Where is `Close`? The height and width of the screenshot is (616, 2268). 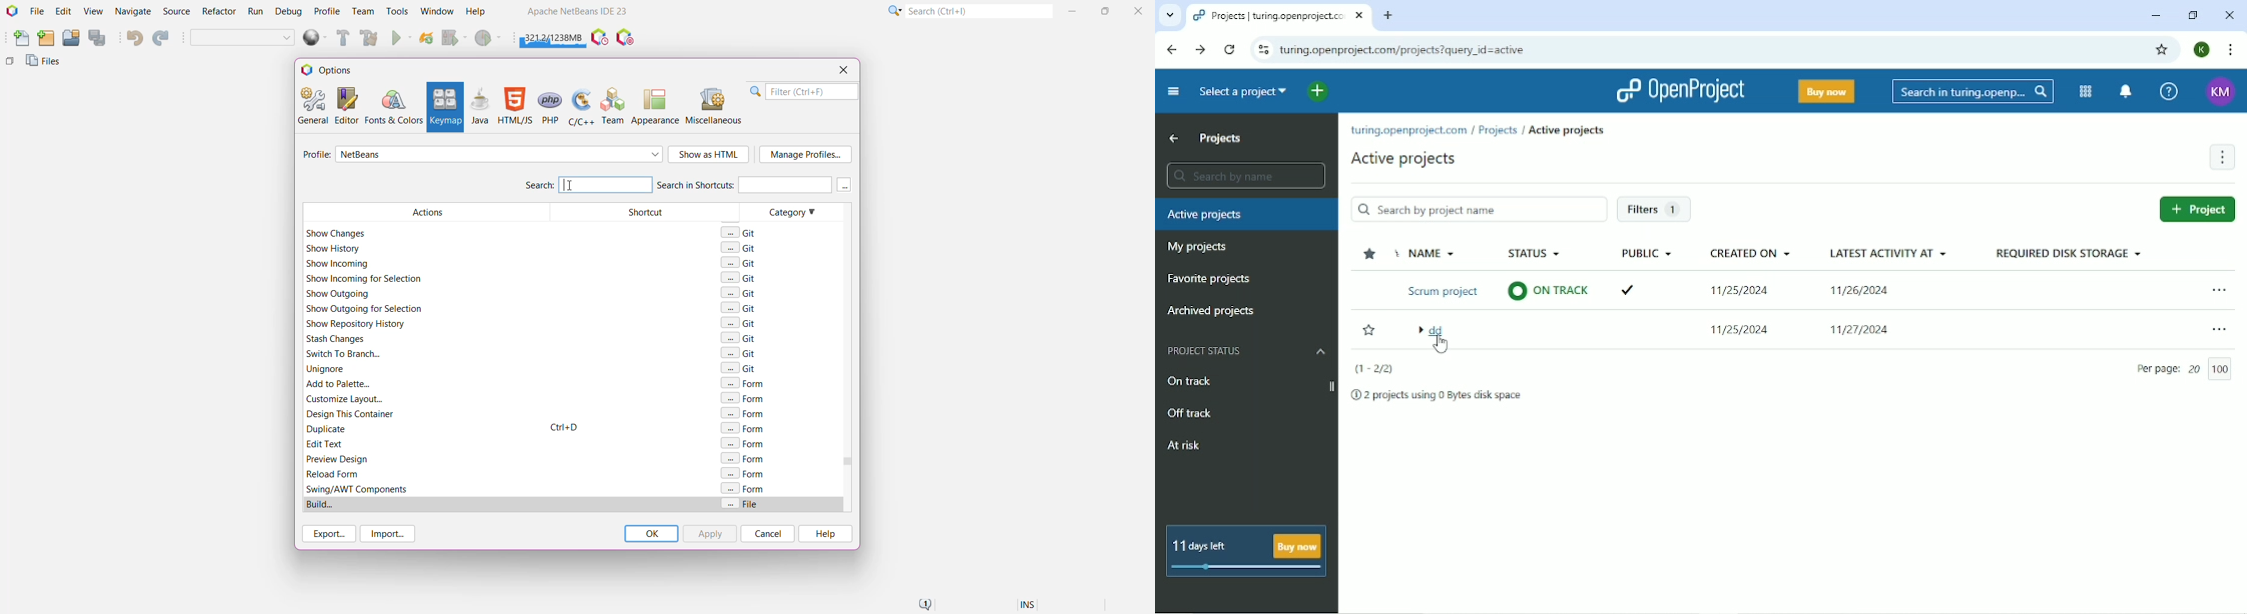
Close is located at coordinates (2229, 15).